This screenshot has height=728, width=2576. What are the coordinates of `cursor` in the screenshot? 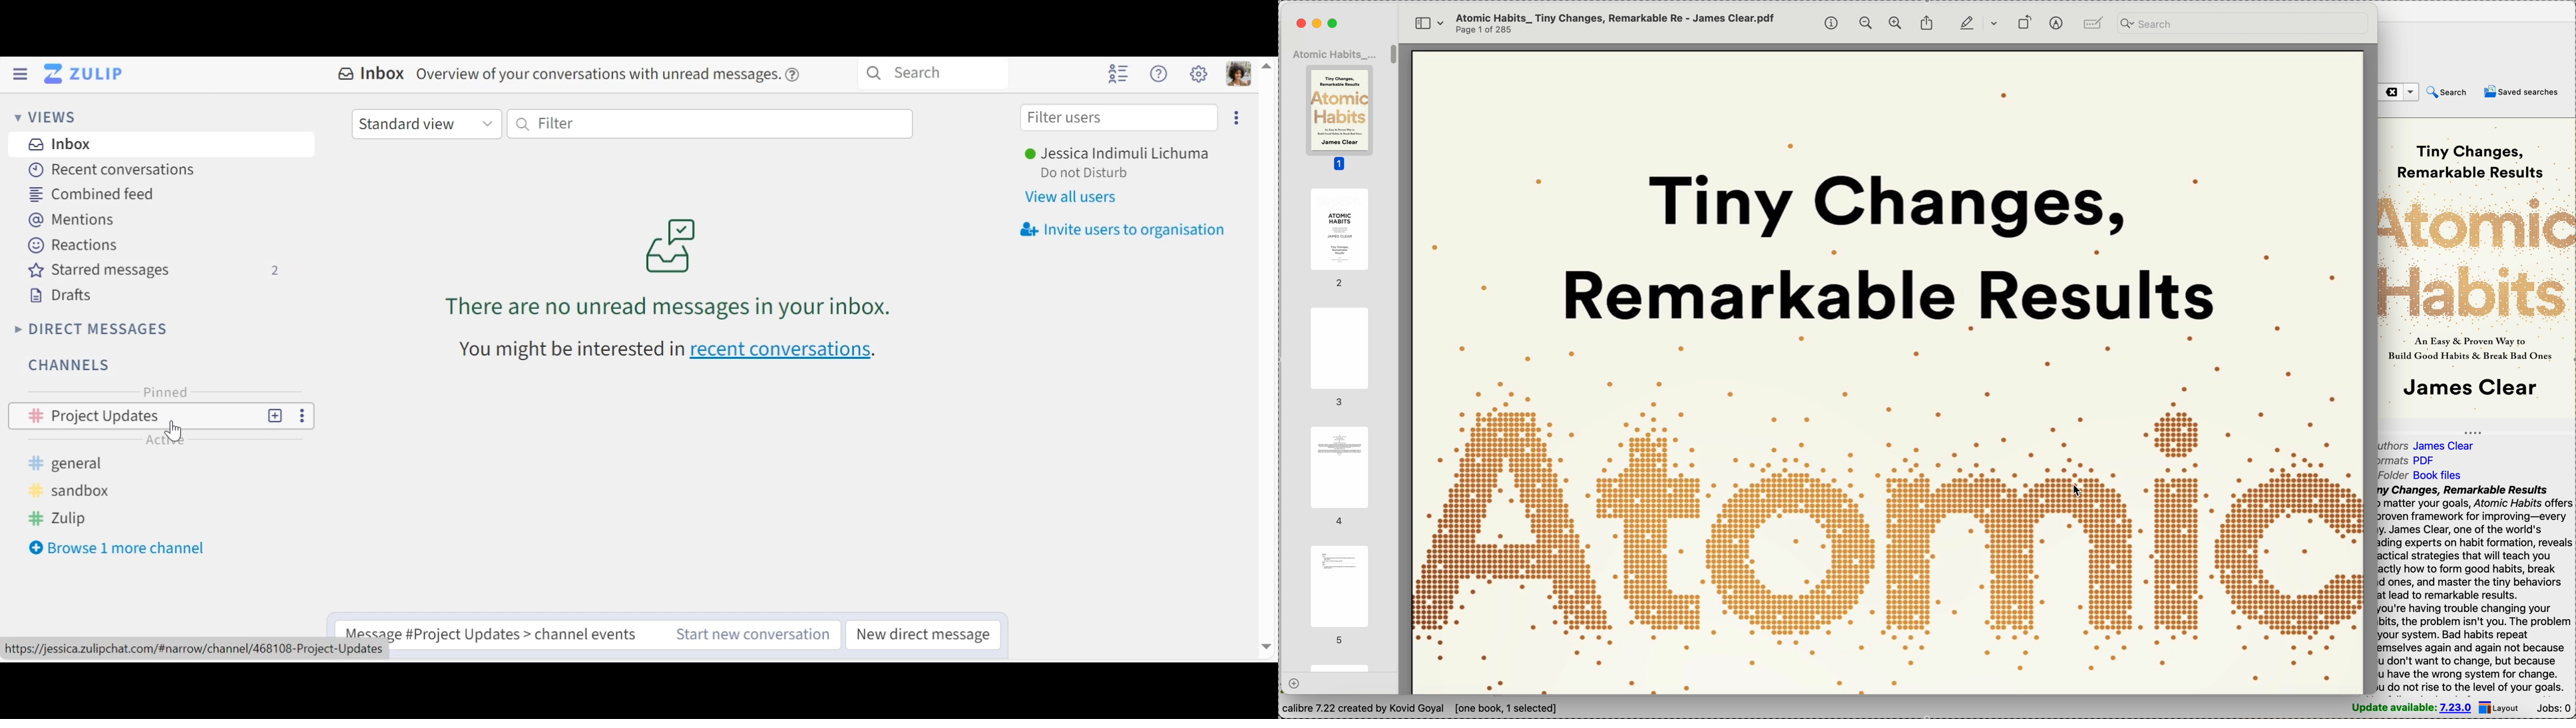 It's located at (178, 430).